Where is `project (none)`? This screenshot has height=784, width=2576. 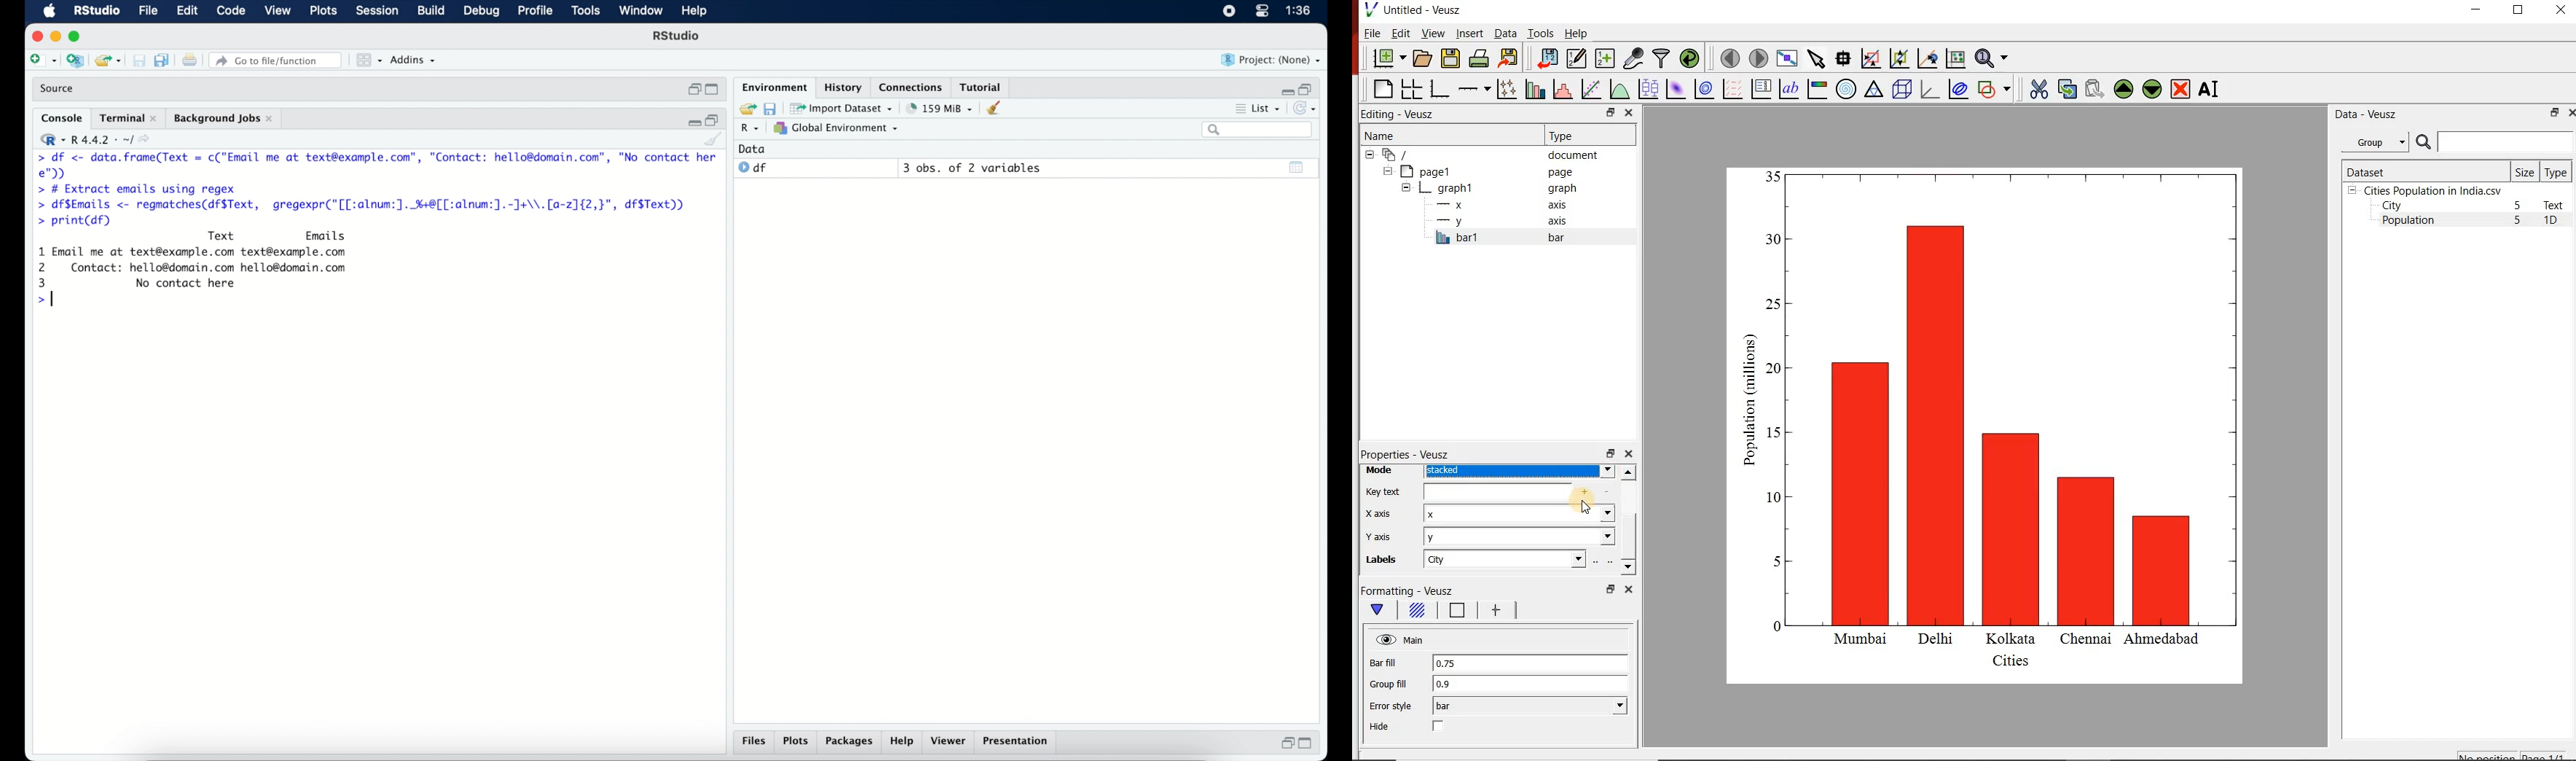 project (none) is located at coordinates (1272, 61).